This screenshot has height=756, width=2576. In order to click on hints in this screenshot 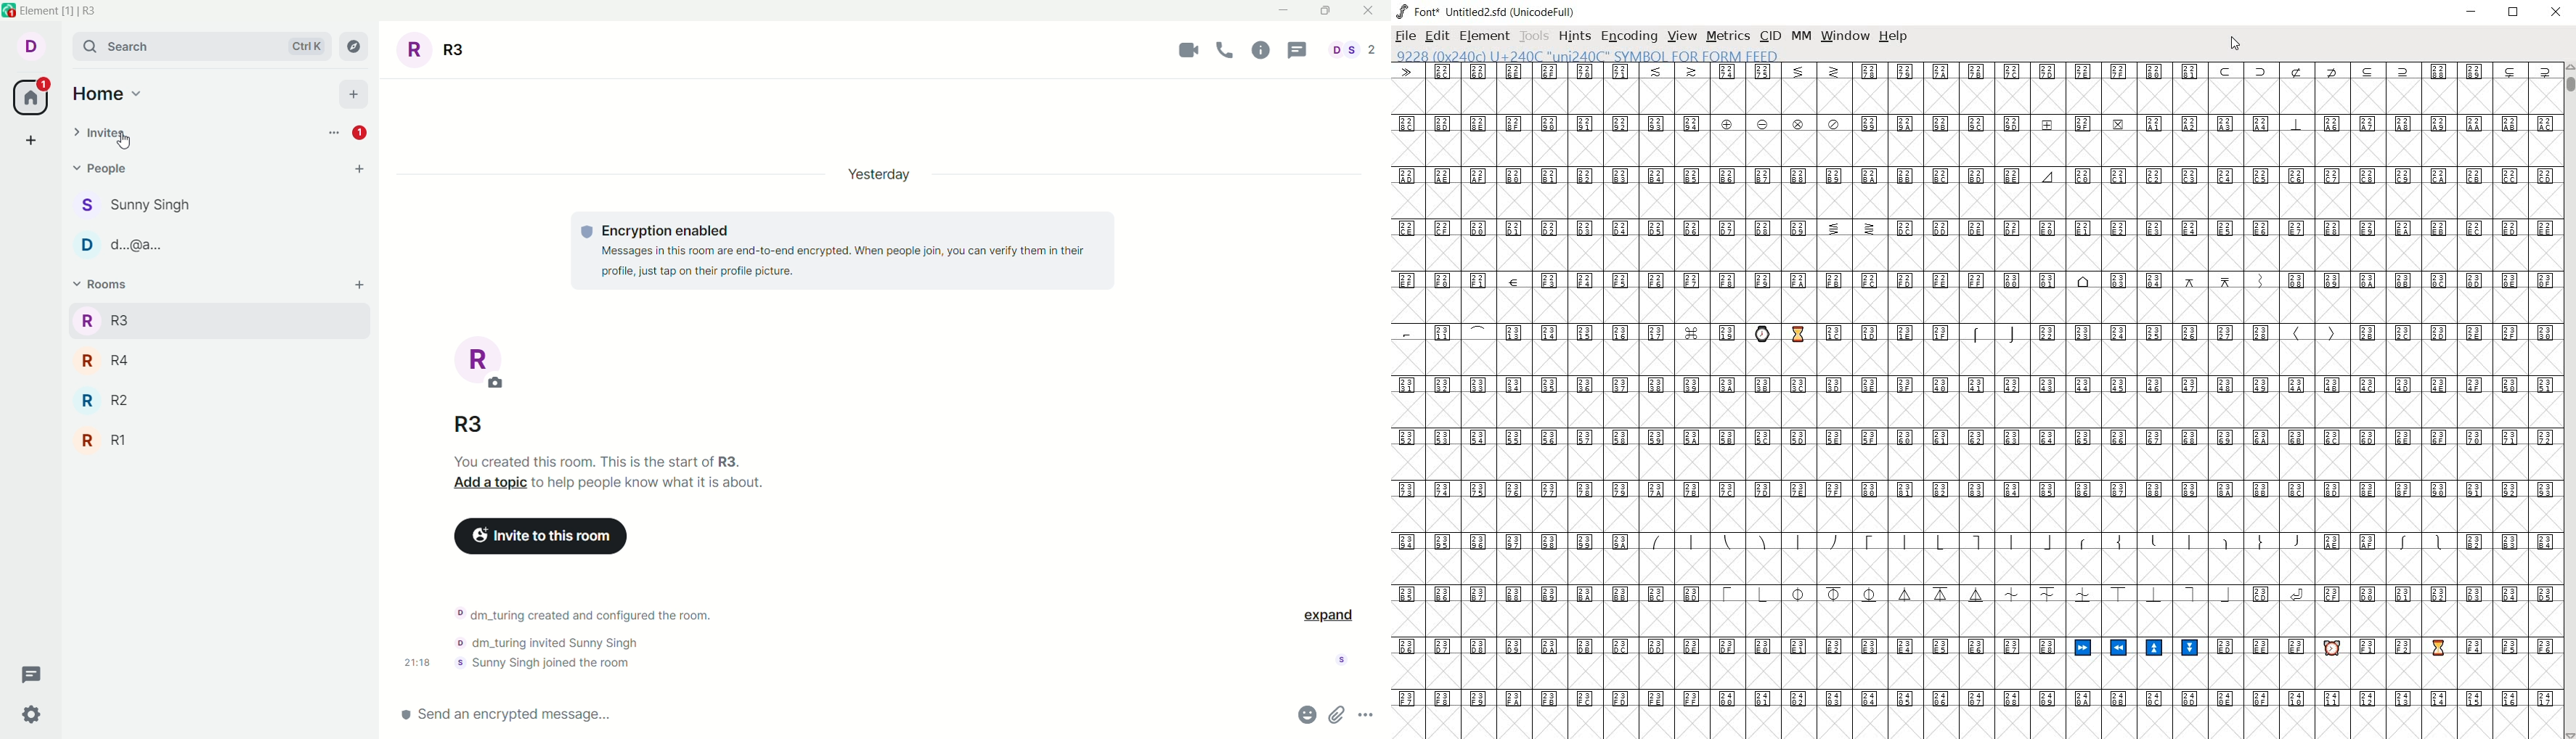, I will do `click(1574, 37)`.